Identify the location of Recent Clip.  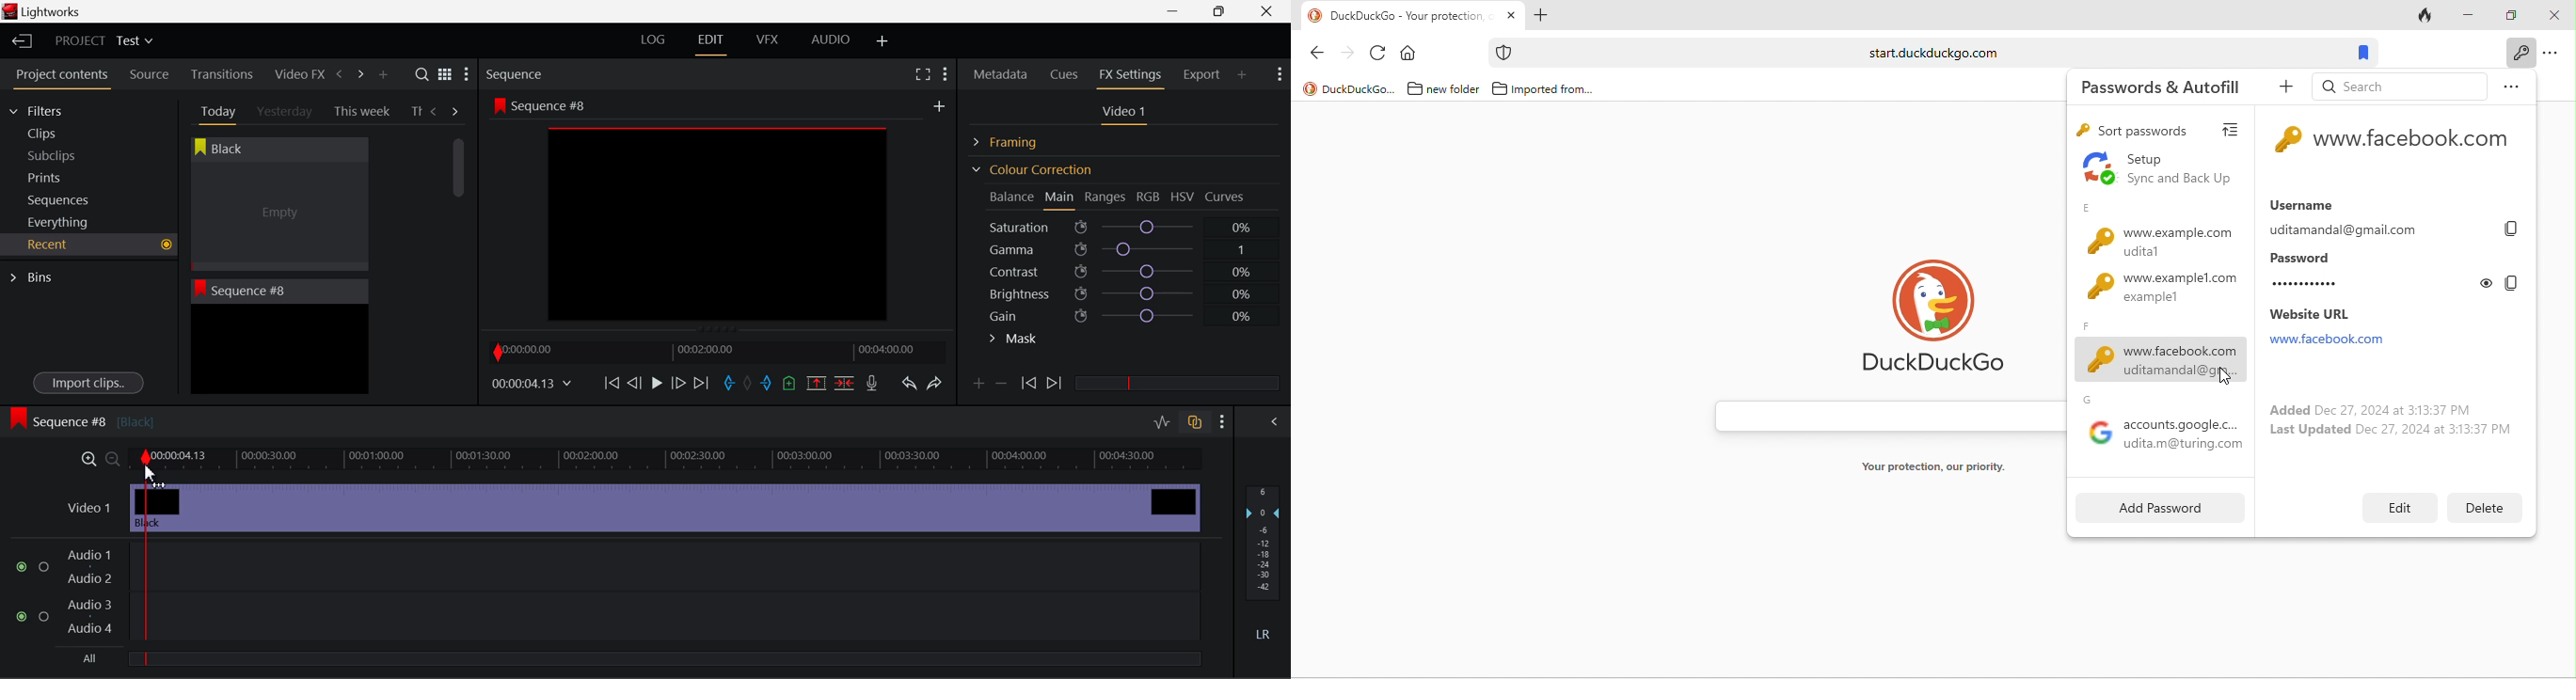
(279, 352).